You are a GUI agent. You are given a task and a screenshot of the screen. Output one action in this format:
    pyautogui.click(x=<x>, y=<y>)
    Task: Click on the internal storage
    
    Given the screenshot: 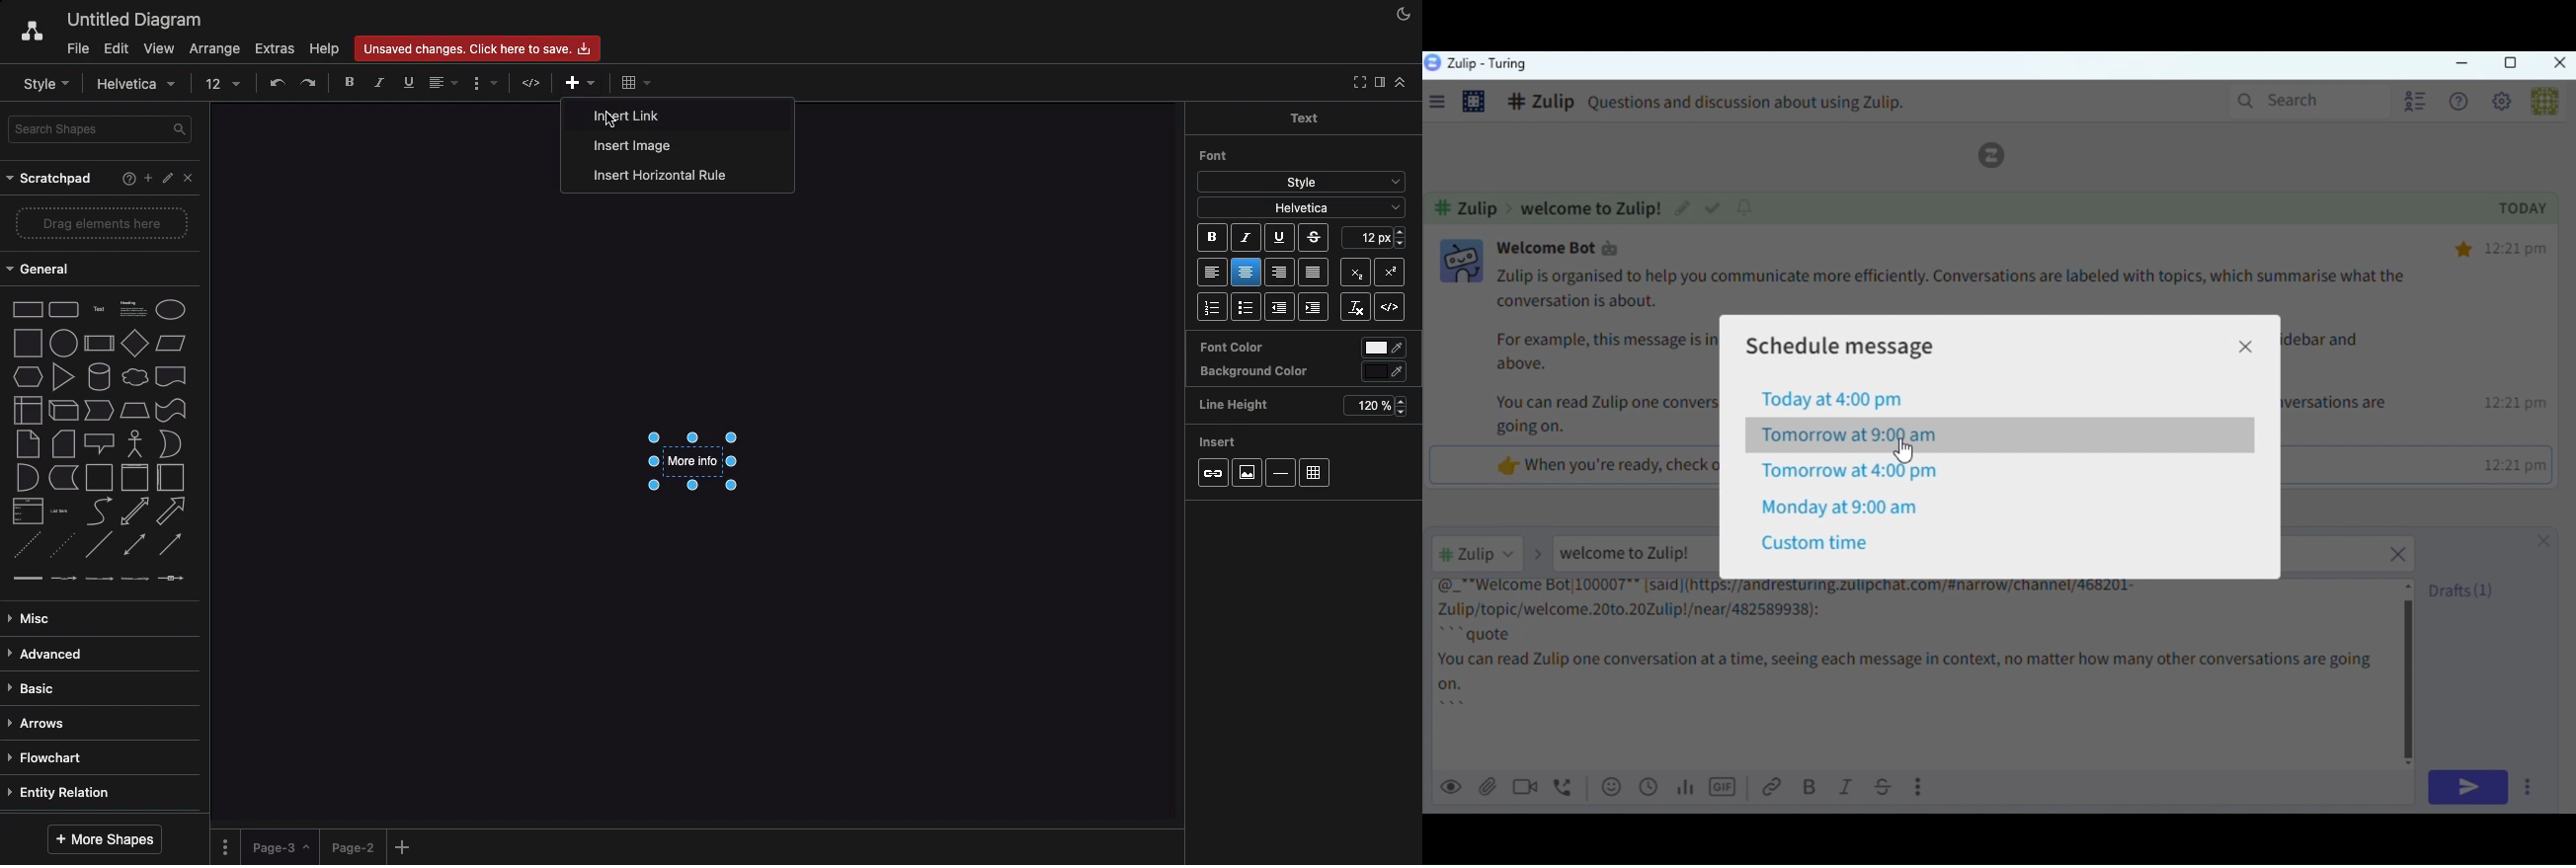 What is the action you would take?
    pyautogui.click(x=29, y=410)
    